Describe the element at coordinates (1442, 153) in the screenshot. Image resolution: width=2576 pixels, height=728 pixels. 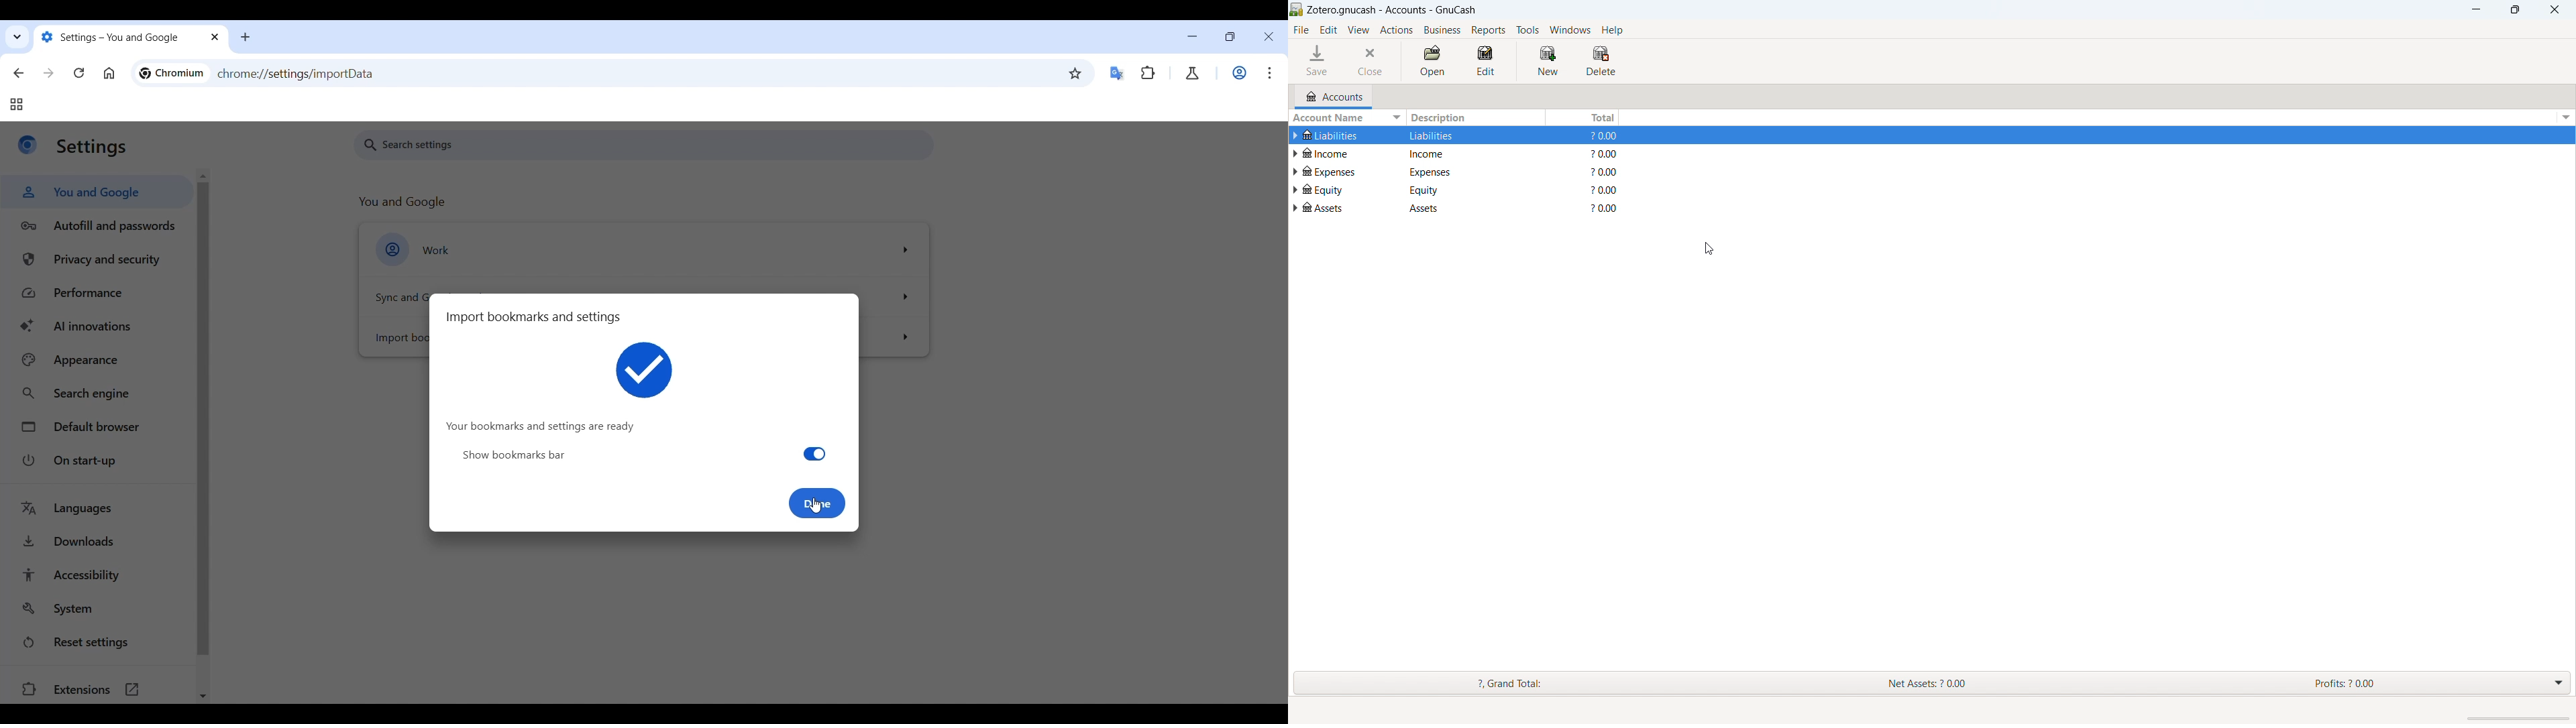
I see `Income` at that location.